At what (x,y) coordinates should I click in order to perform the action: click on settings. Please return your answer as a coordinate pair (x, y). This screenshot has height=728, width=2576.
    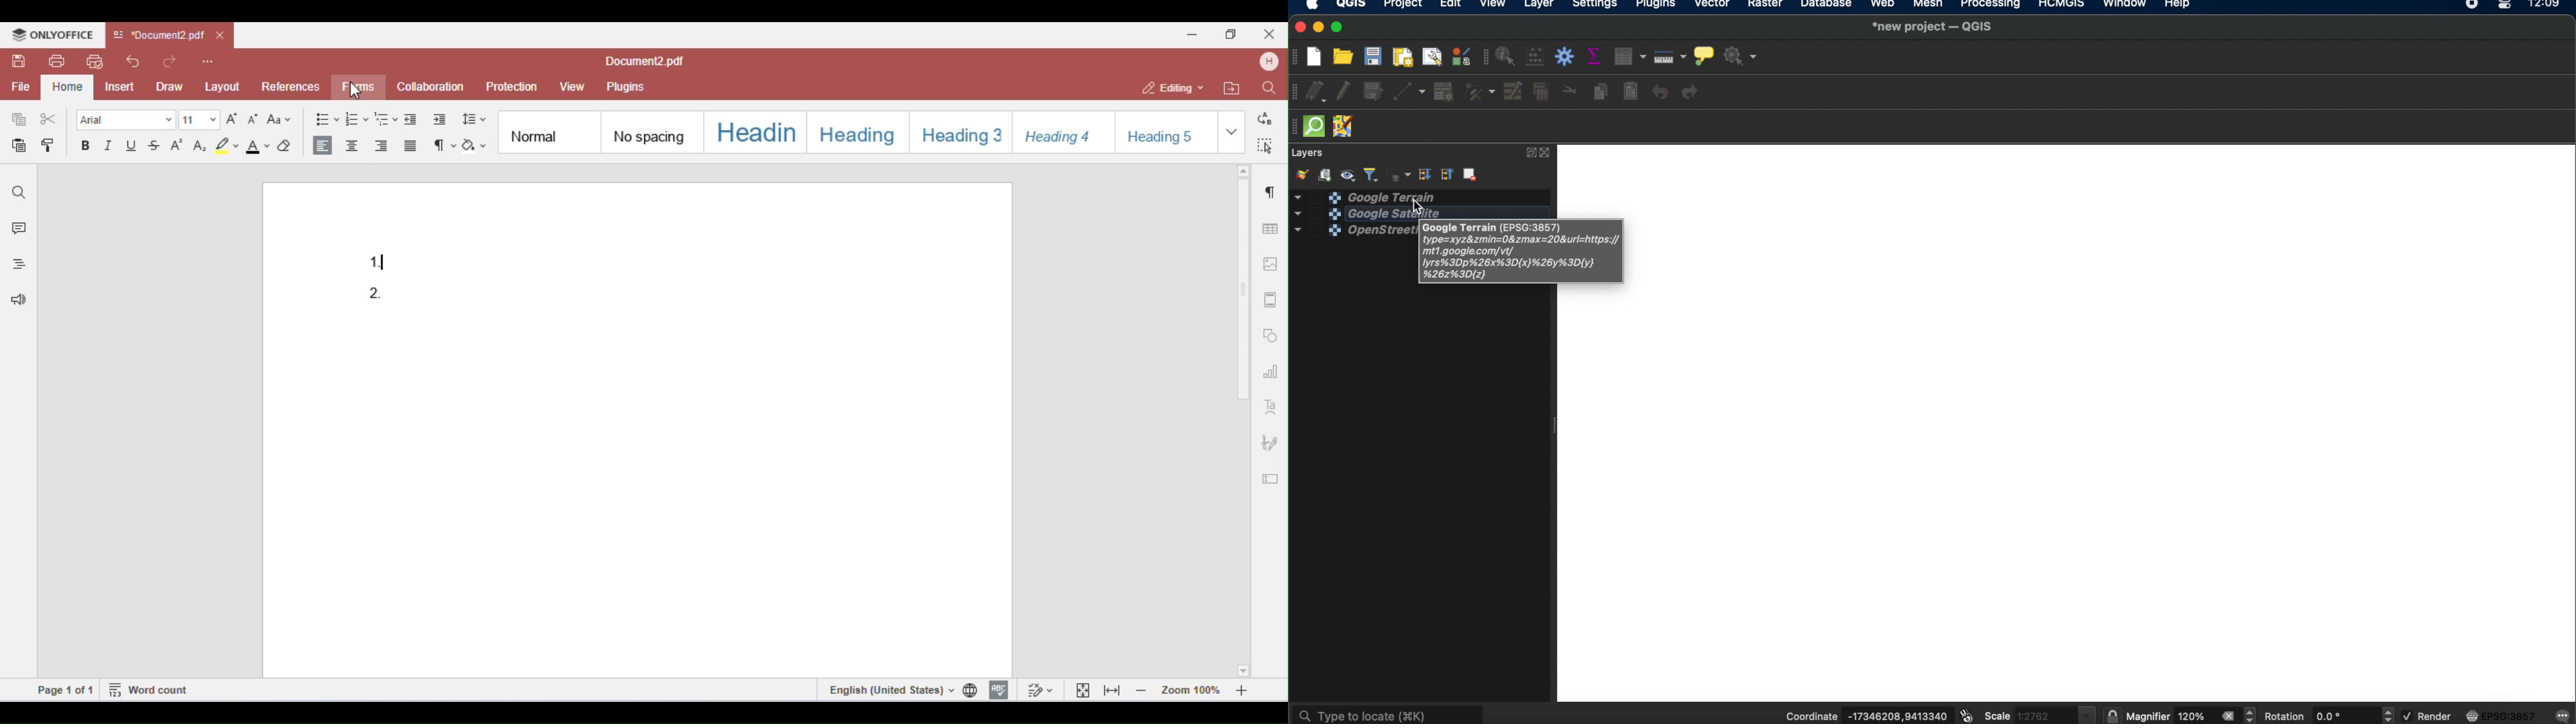
    Looking at the image, I should click on (1595, 5).